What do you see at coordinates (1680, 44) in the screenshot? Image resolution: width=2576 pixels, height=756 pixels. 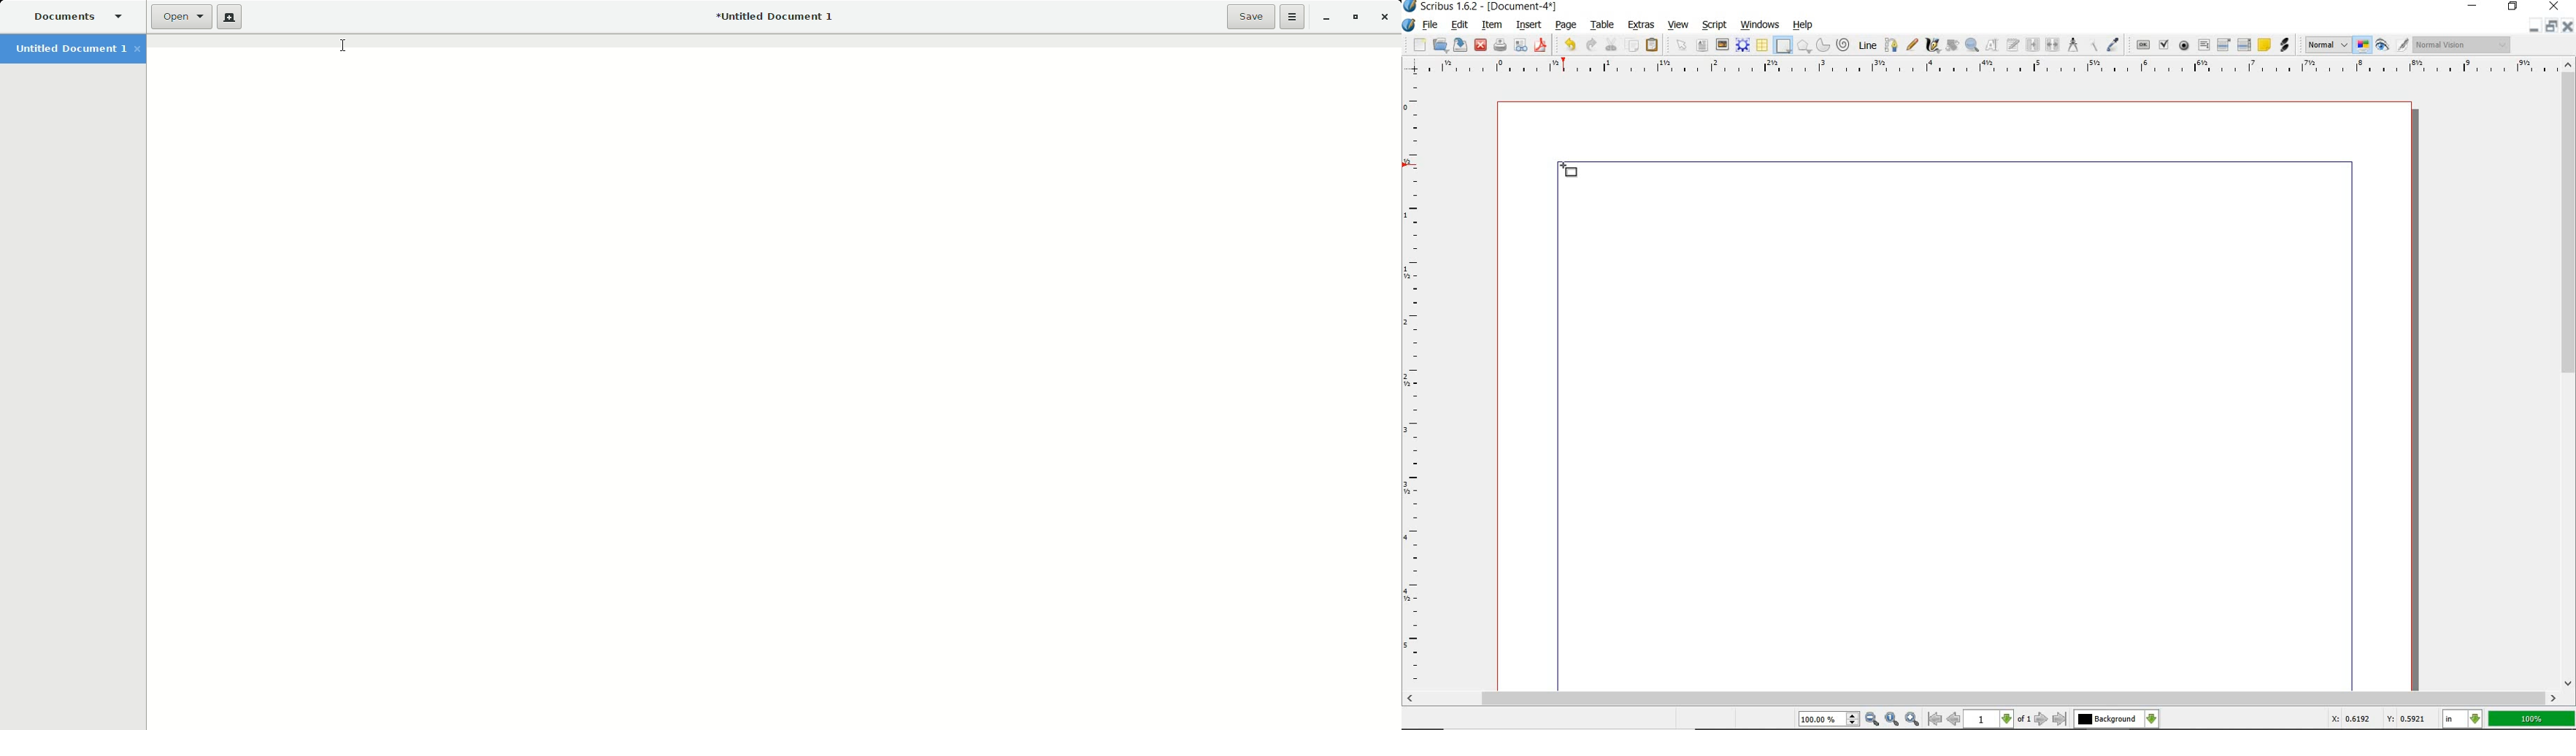 I see `select` at bounding box center [1680, 44].